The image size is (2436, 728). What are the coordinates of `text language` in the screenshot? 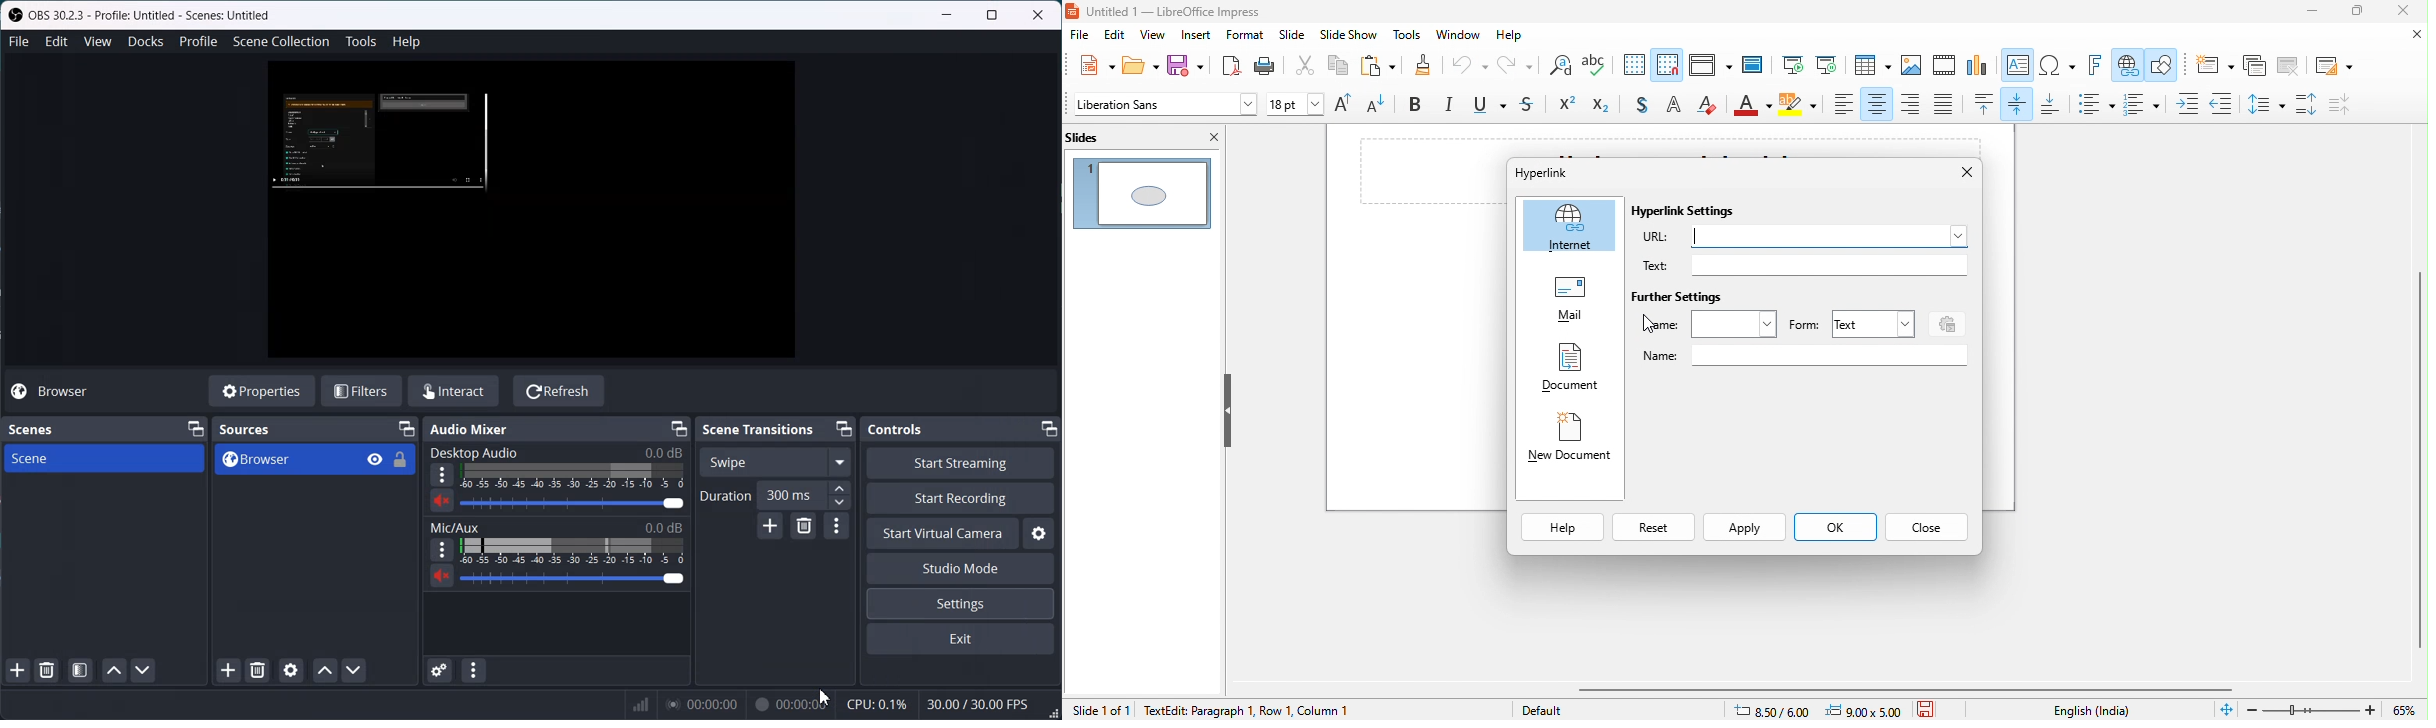 It's located at (2094, 710).